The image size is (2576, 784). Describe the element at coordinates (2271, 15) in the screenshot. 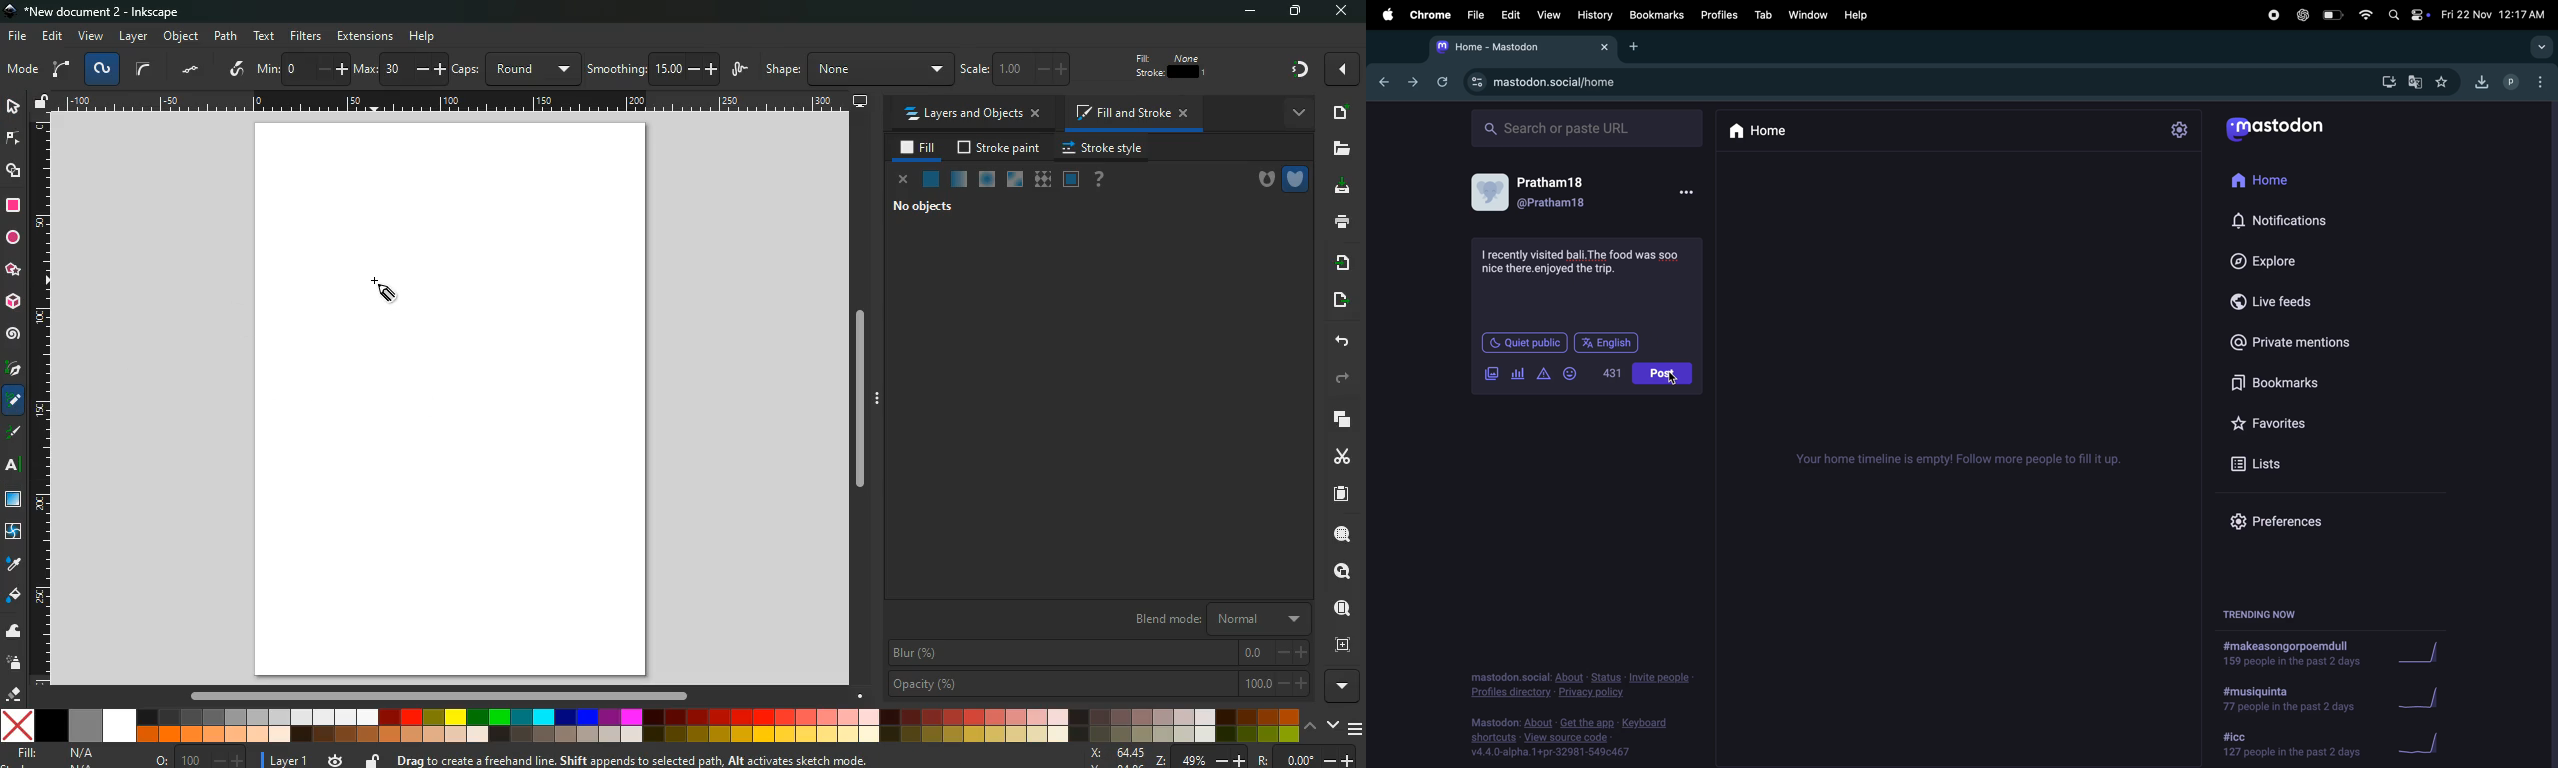

I see `record` at that location.